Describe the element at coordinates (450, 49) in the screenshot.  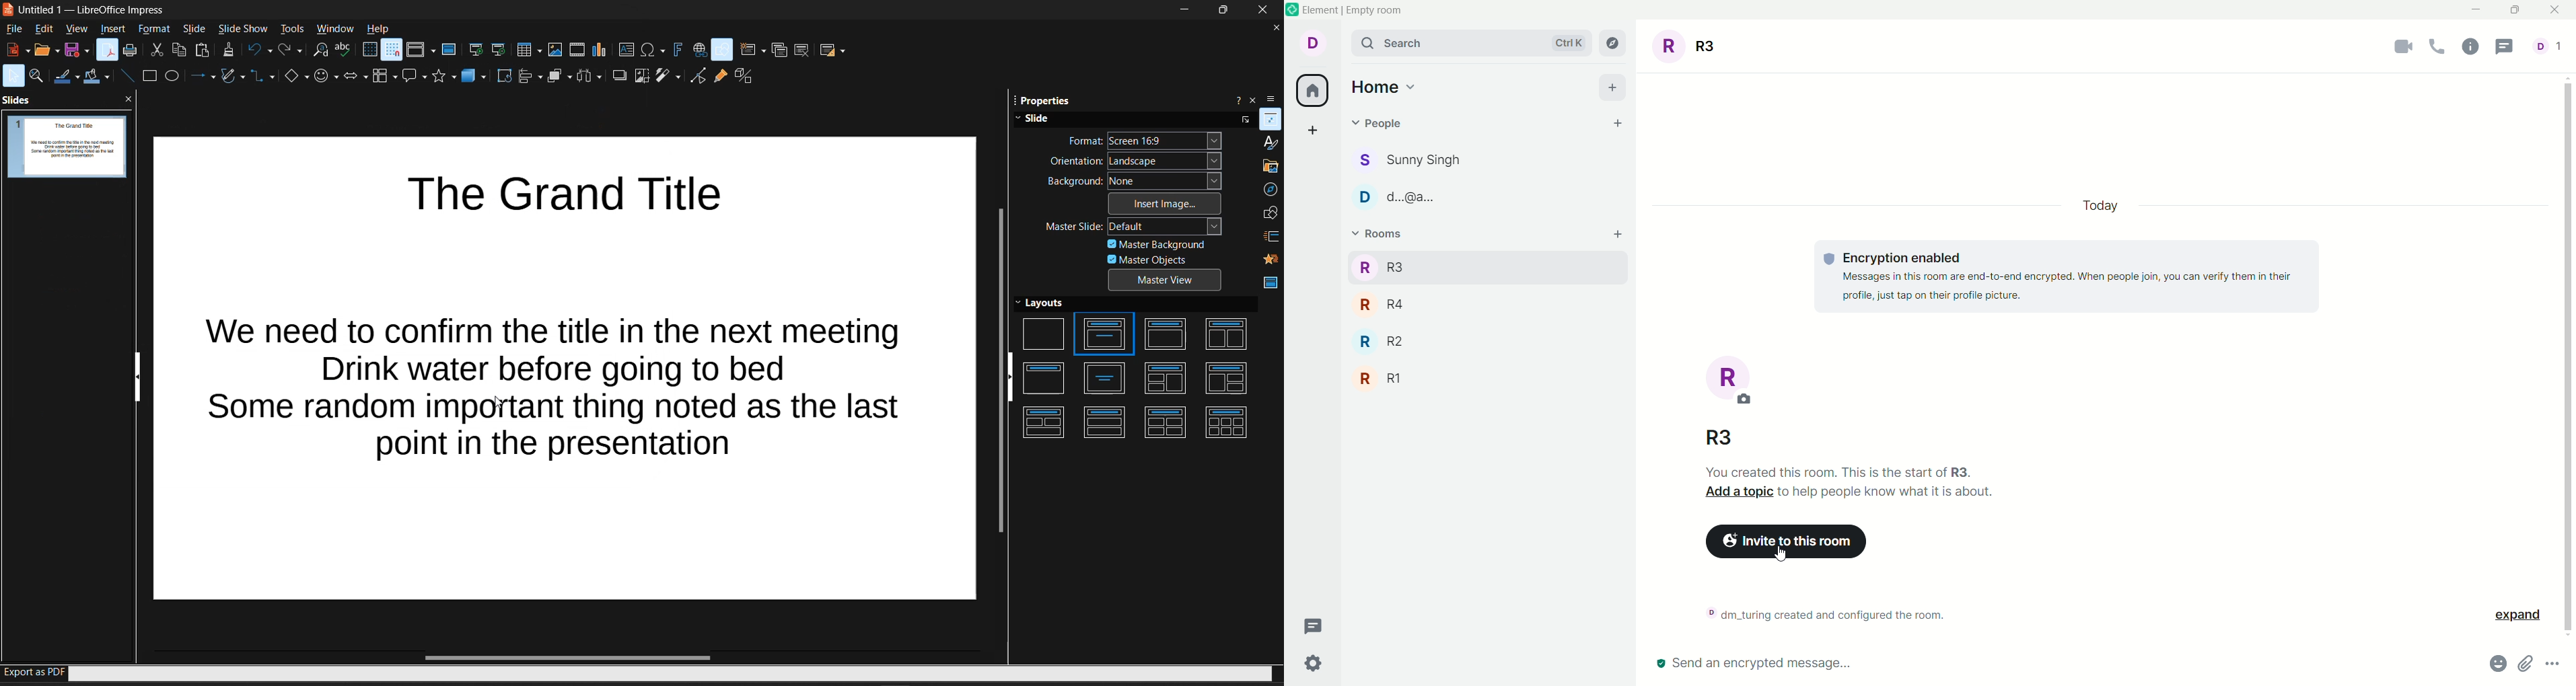
I see `master slide` at that location.